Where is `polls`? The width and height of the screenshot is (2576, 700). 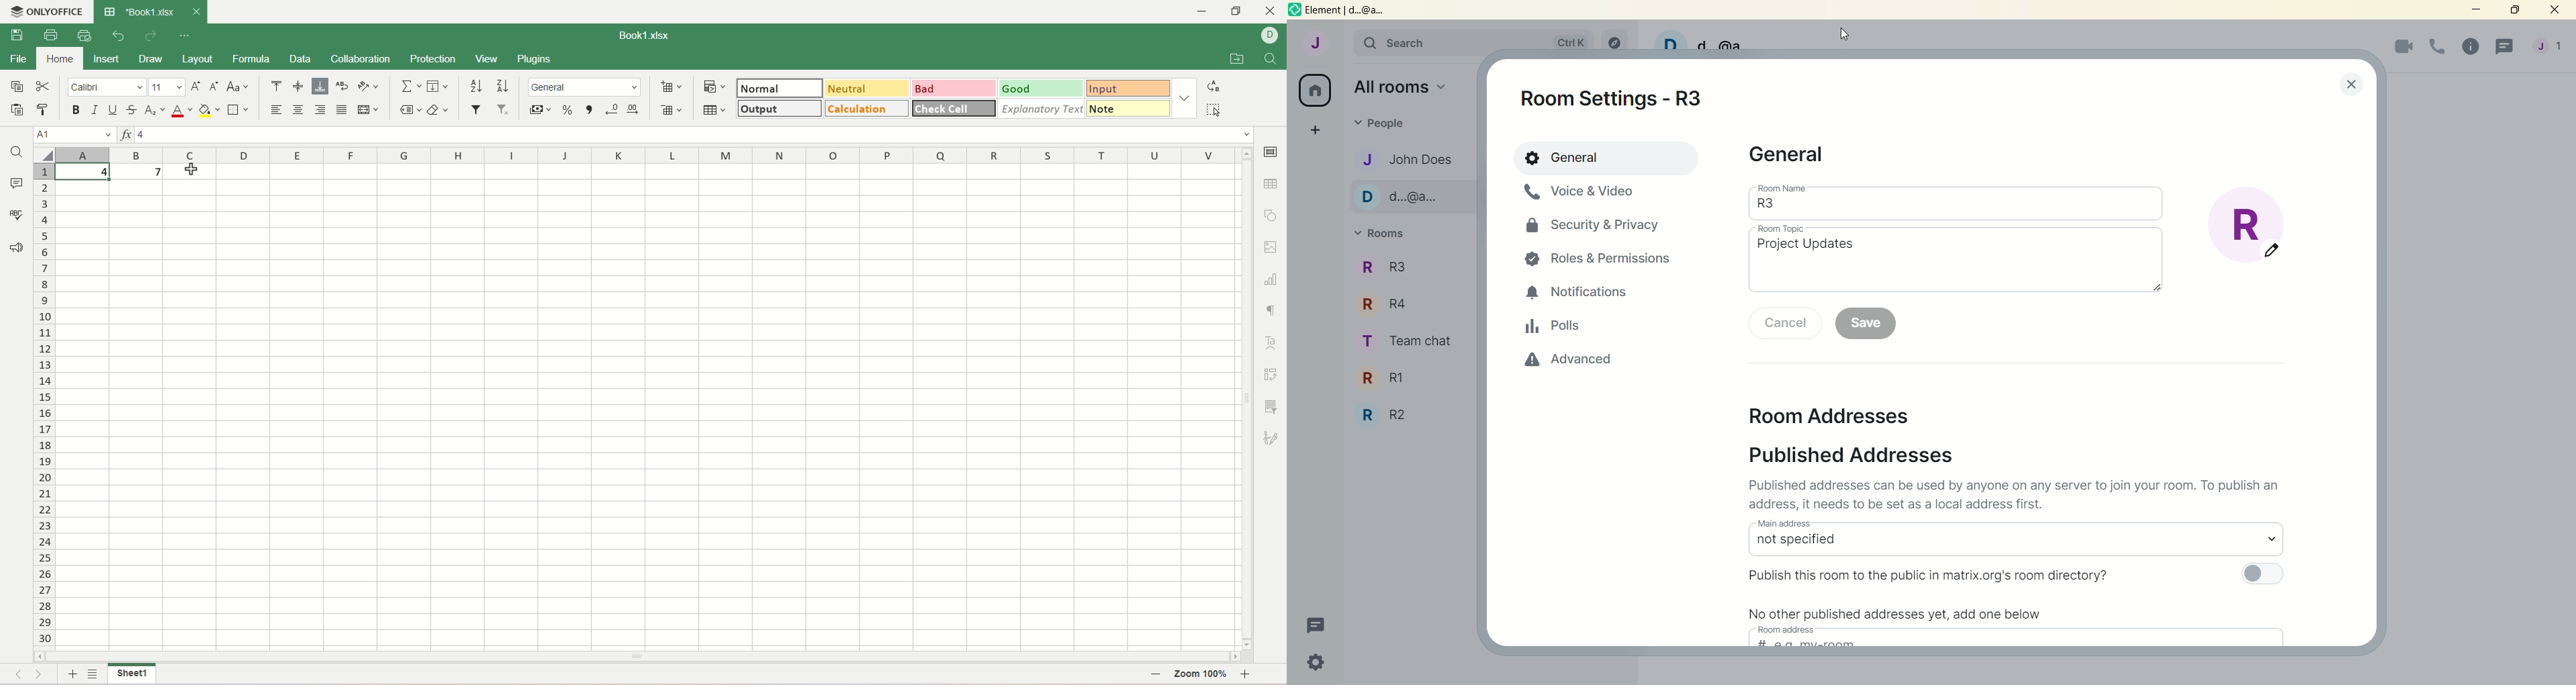
polls is located at coordinates (1553, 324).